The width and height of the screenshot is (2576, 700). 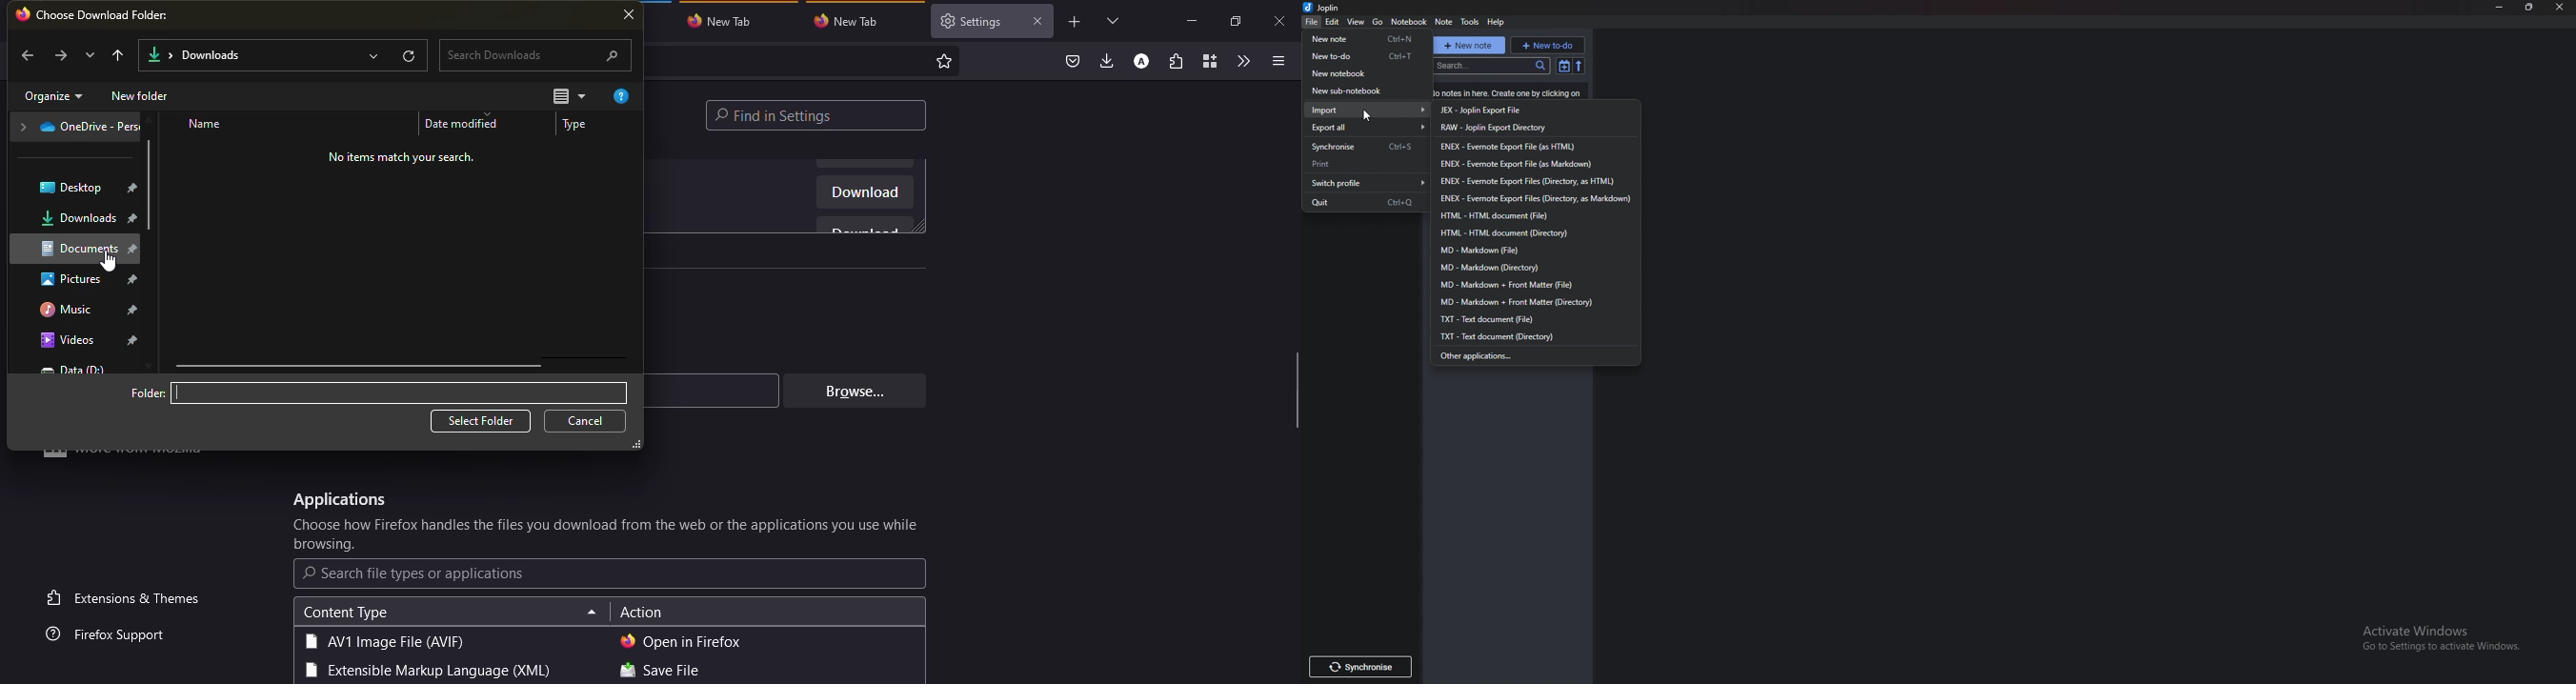 What do you see at coordinates (337, 500) in the screenshot?
I see `apps` at bounding box center [337, 500].